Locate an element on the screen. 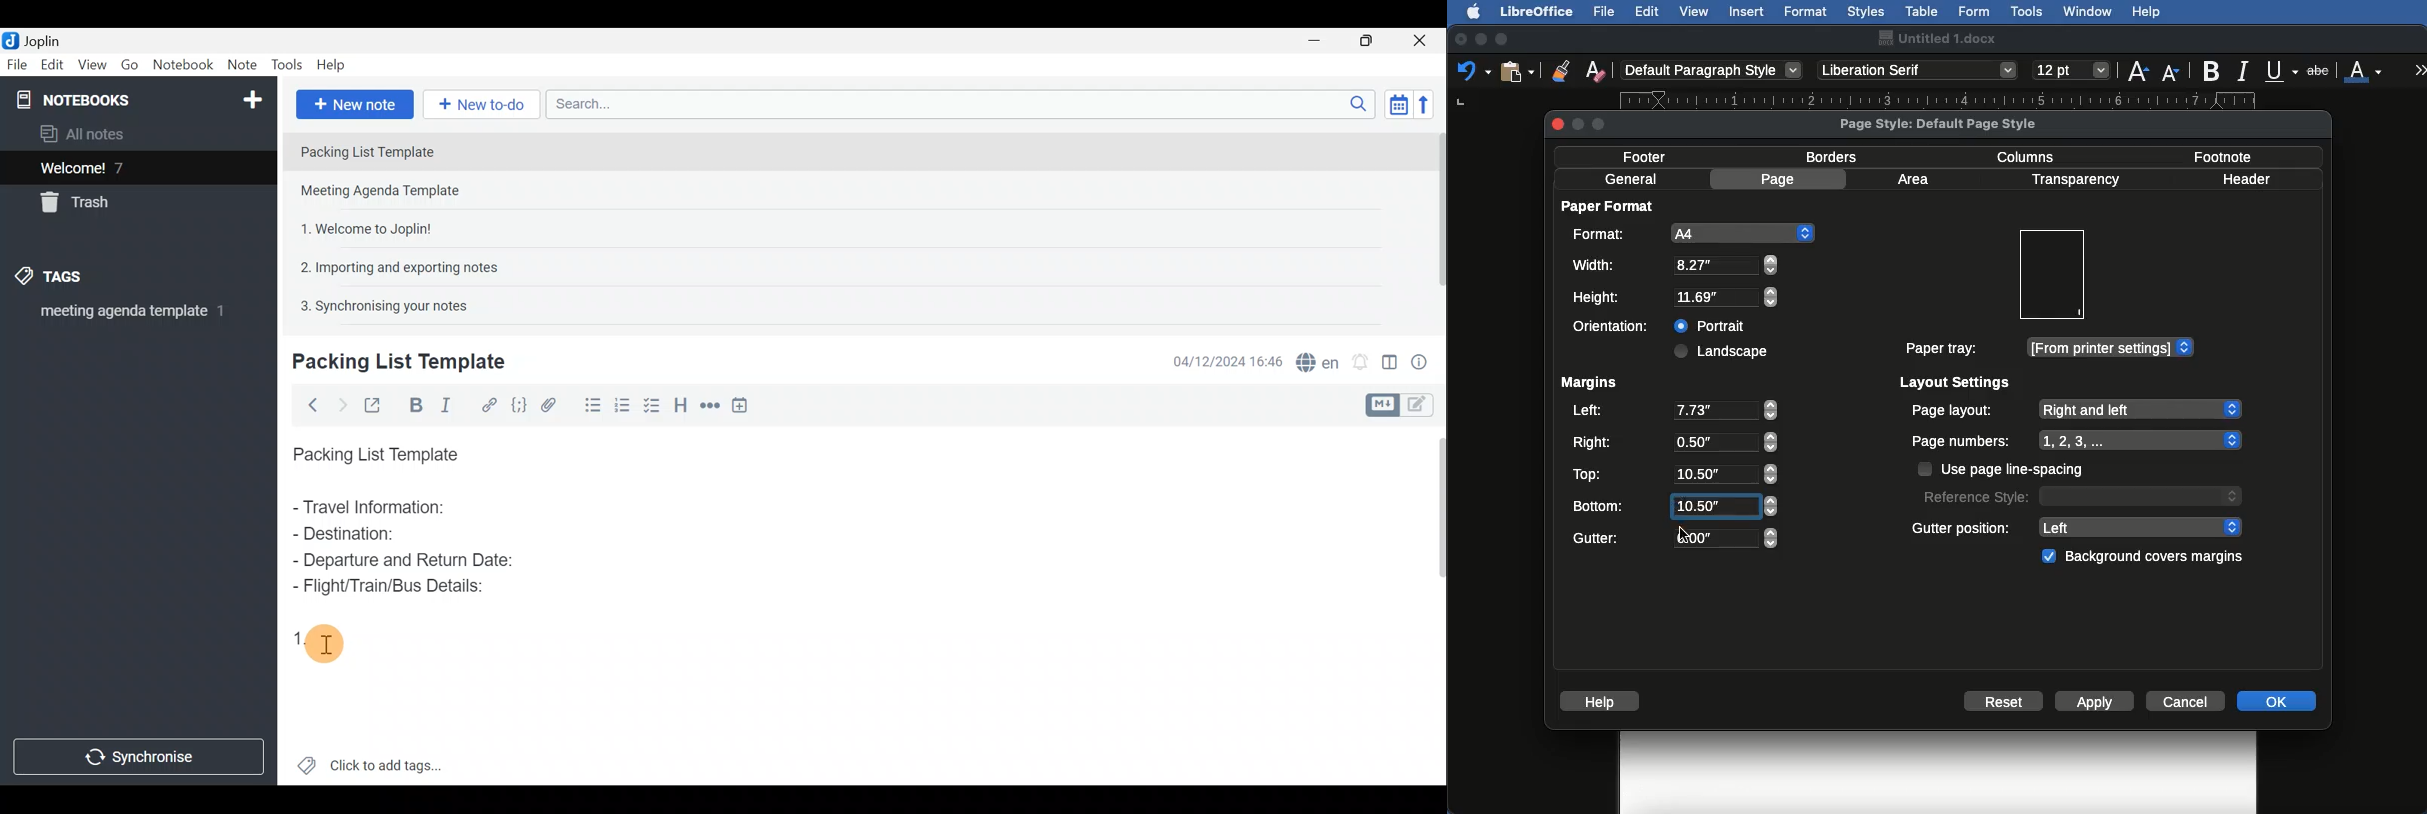  Note 2 is located at coordinates (395, 192).